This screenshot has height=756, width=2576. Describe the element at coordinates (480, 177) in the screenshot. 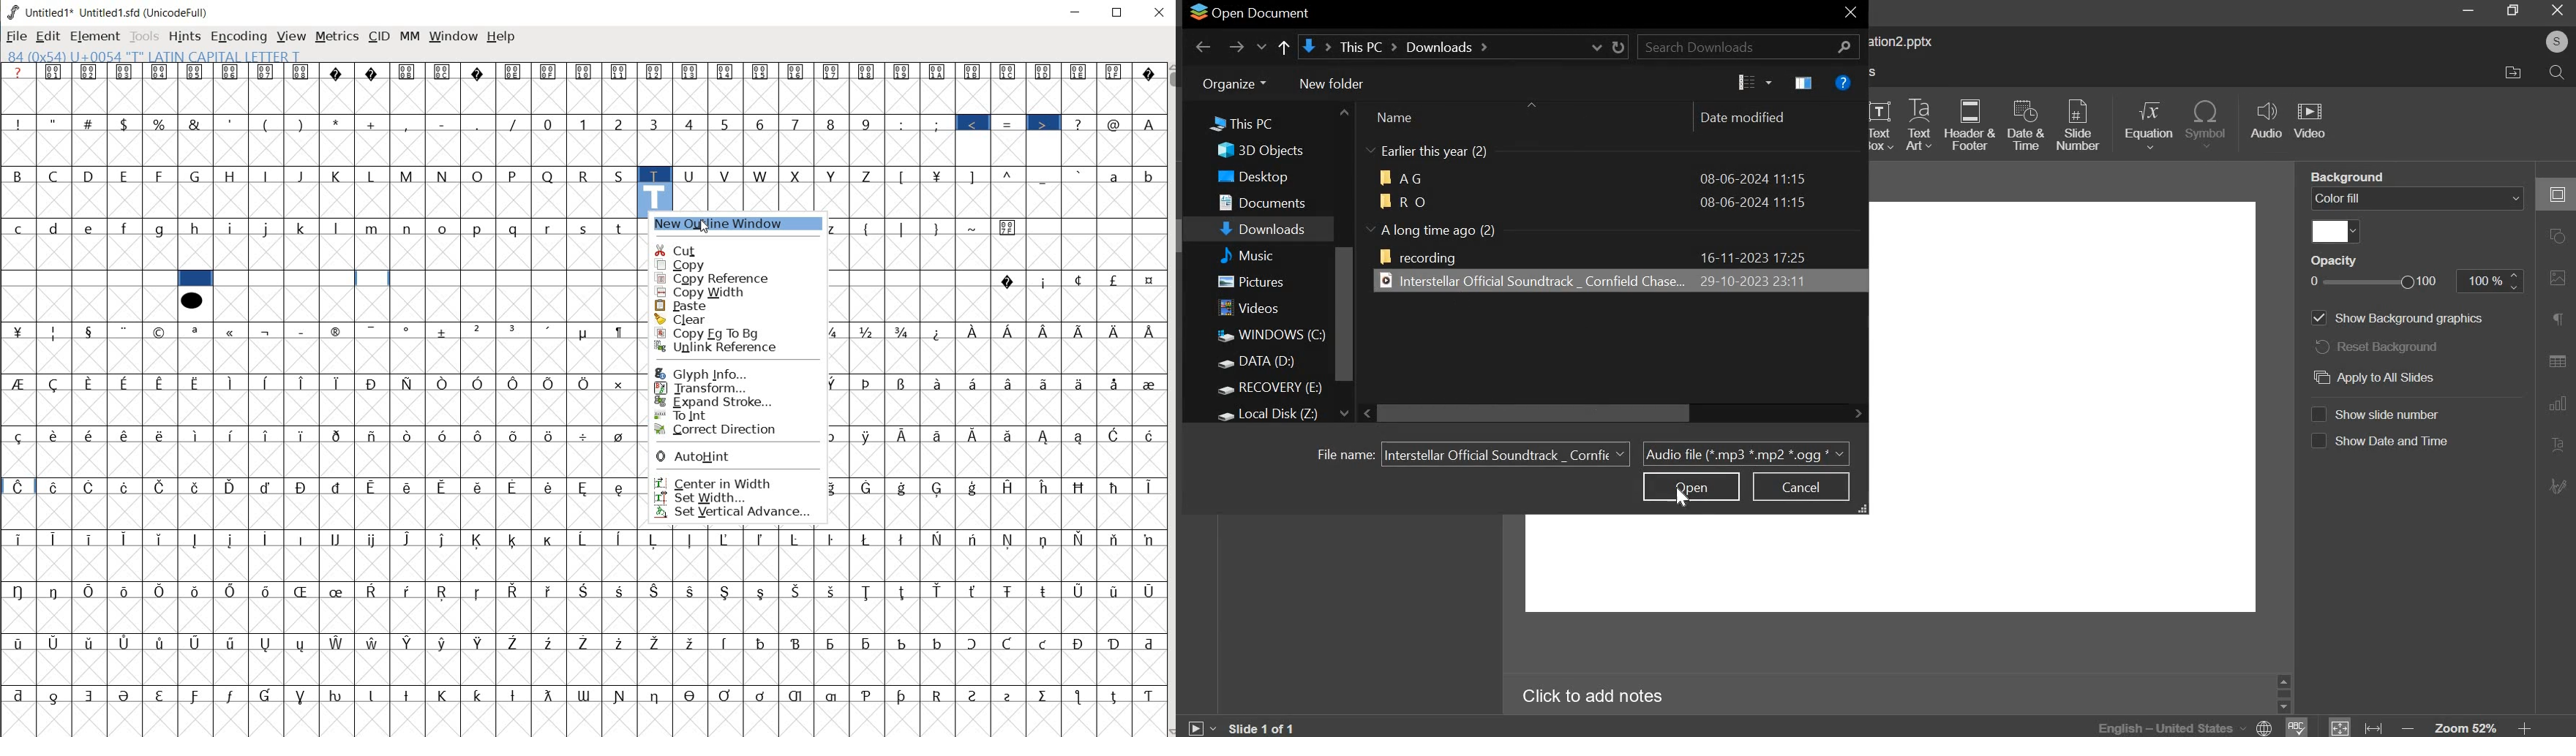

I see `O` at that location.